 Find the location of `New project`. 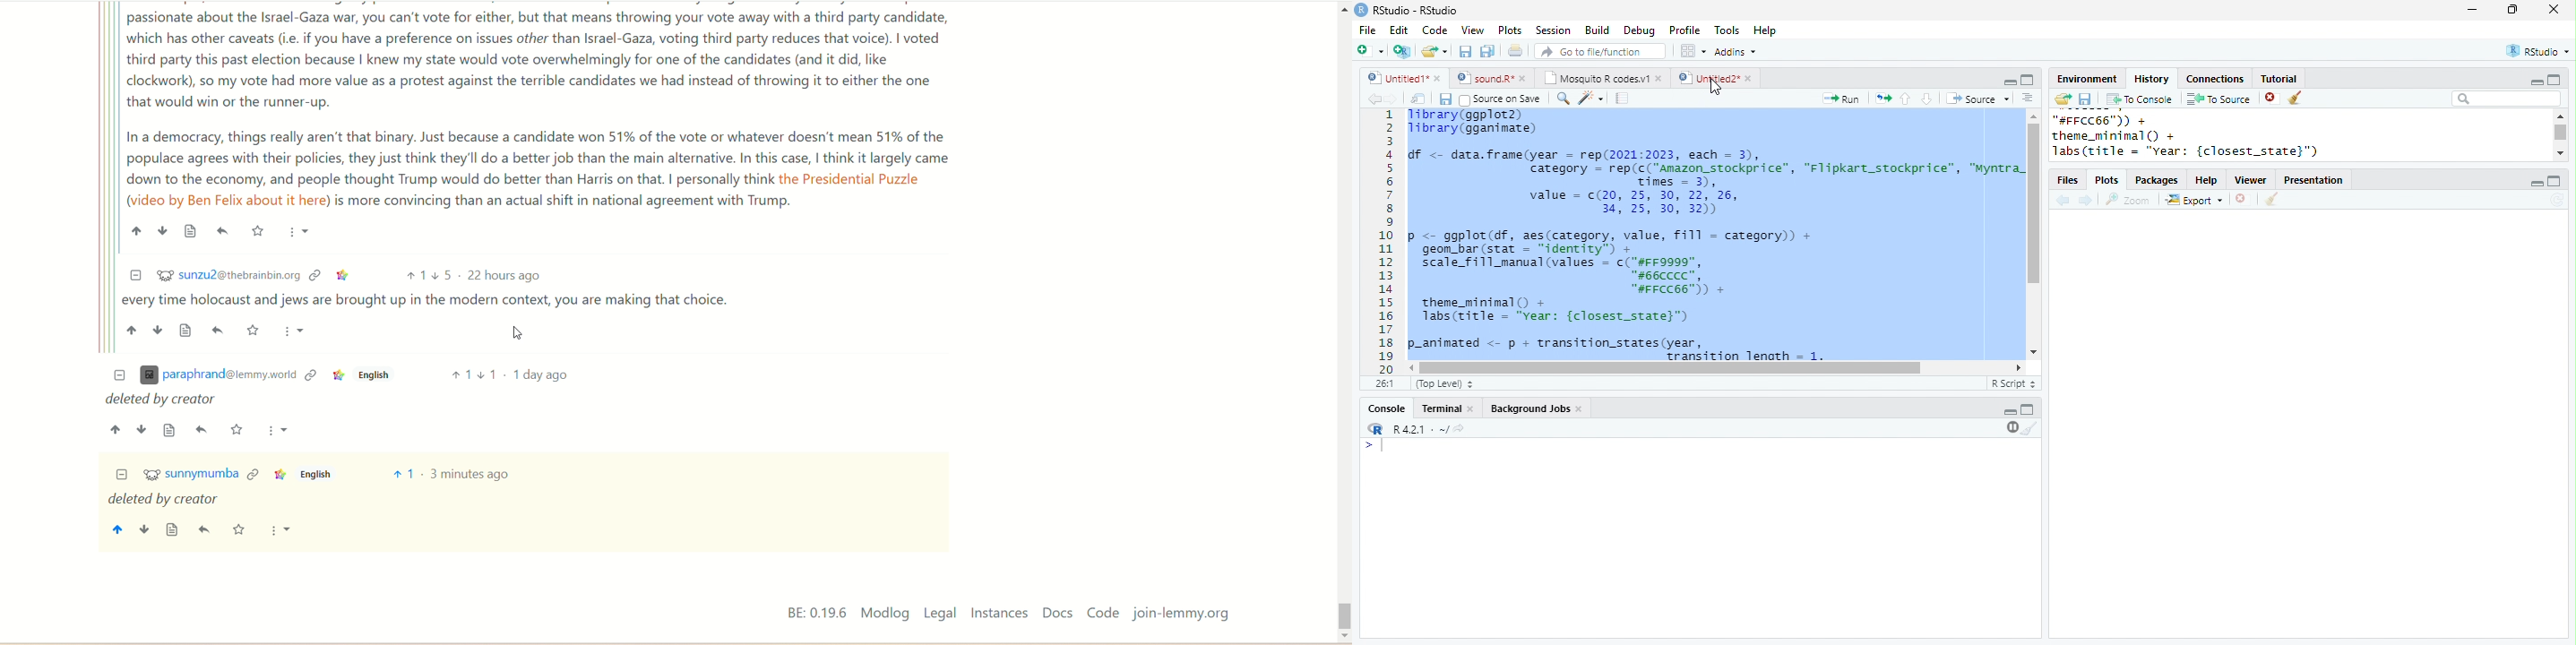

New project is located at coordinates (1402, 52).